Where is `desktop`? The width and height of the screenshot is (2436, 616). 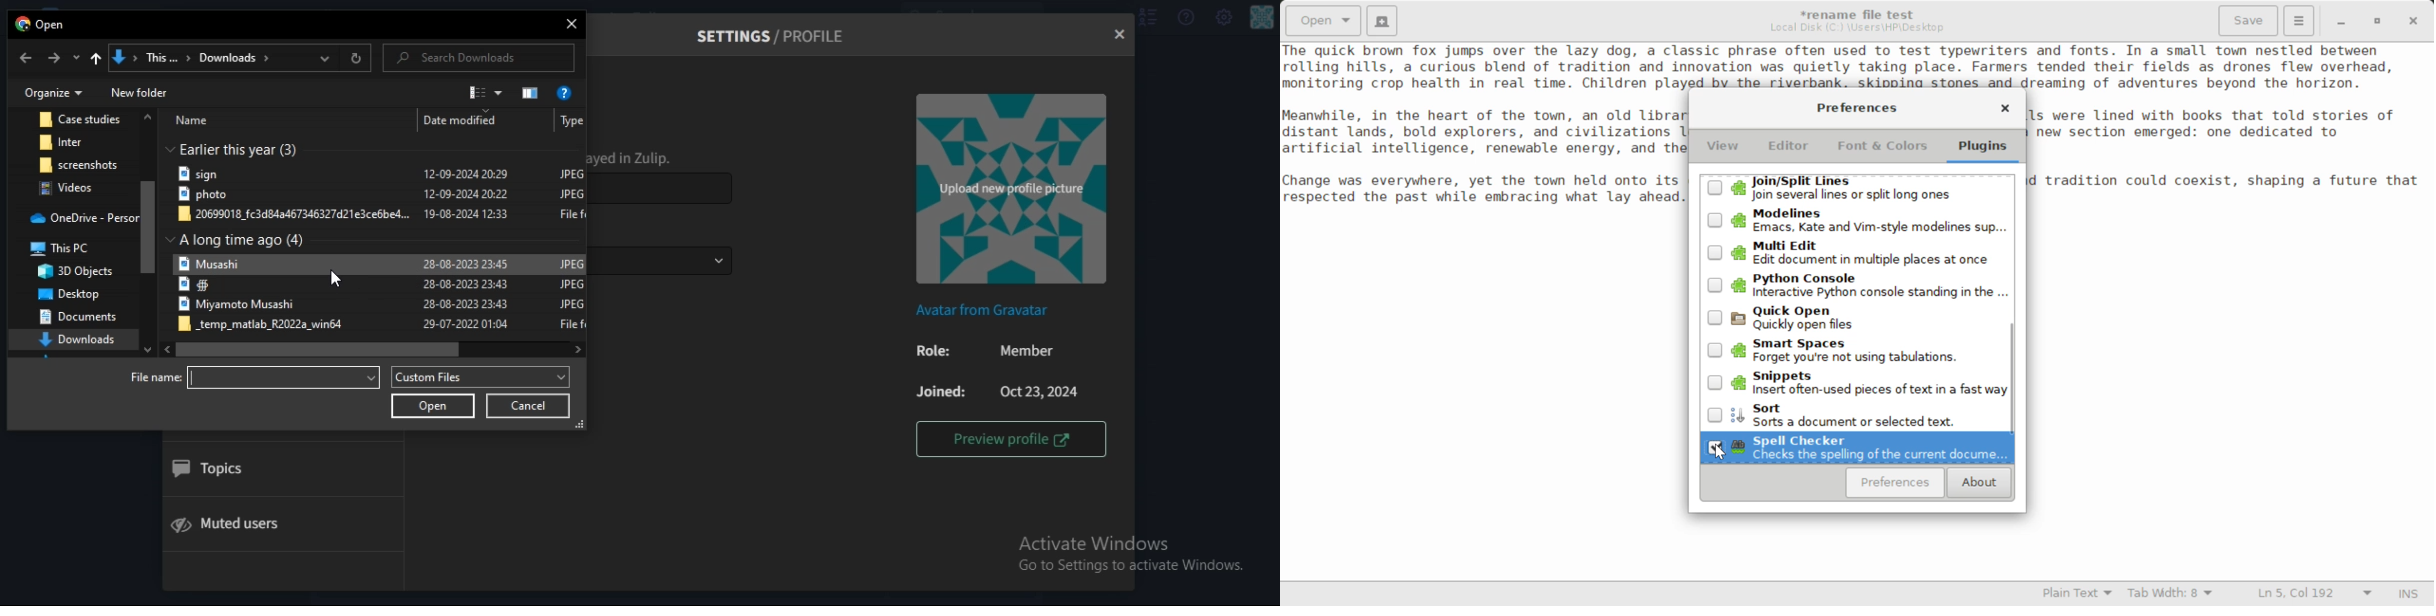 desktop is located at coordinates (66, 293).